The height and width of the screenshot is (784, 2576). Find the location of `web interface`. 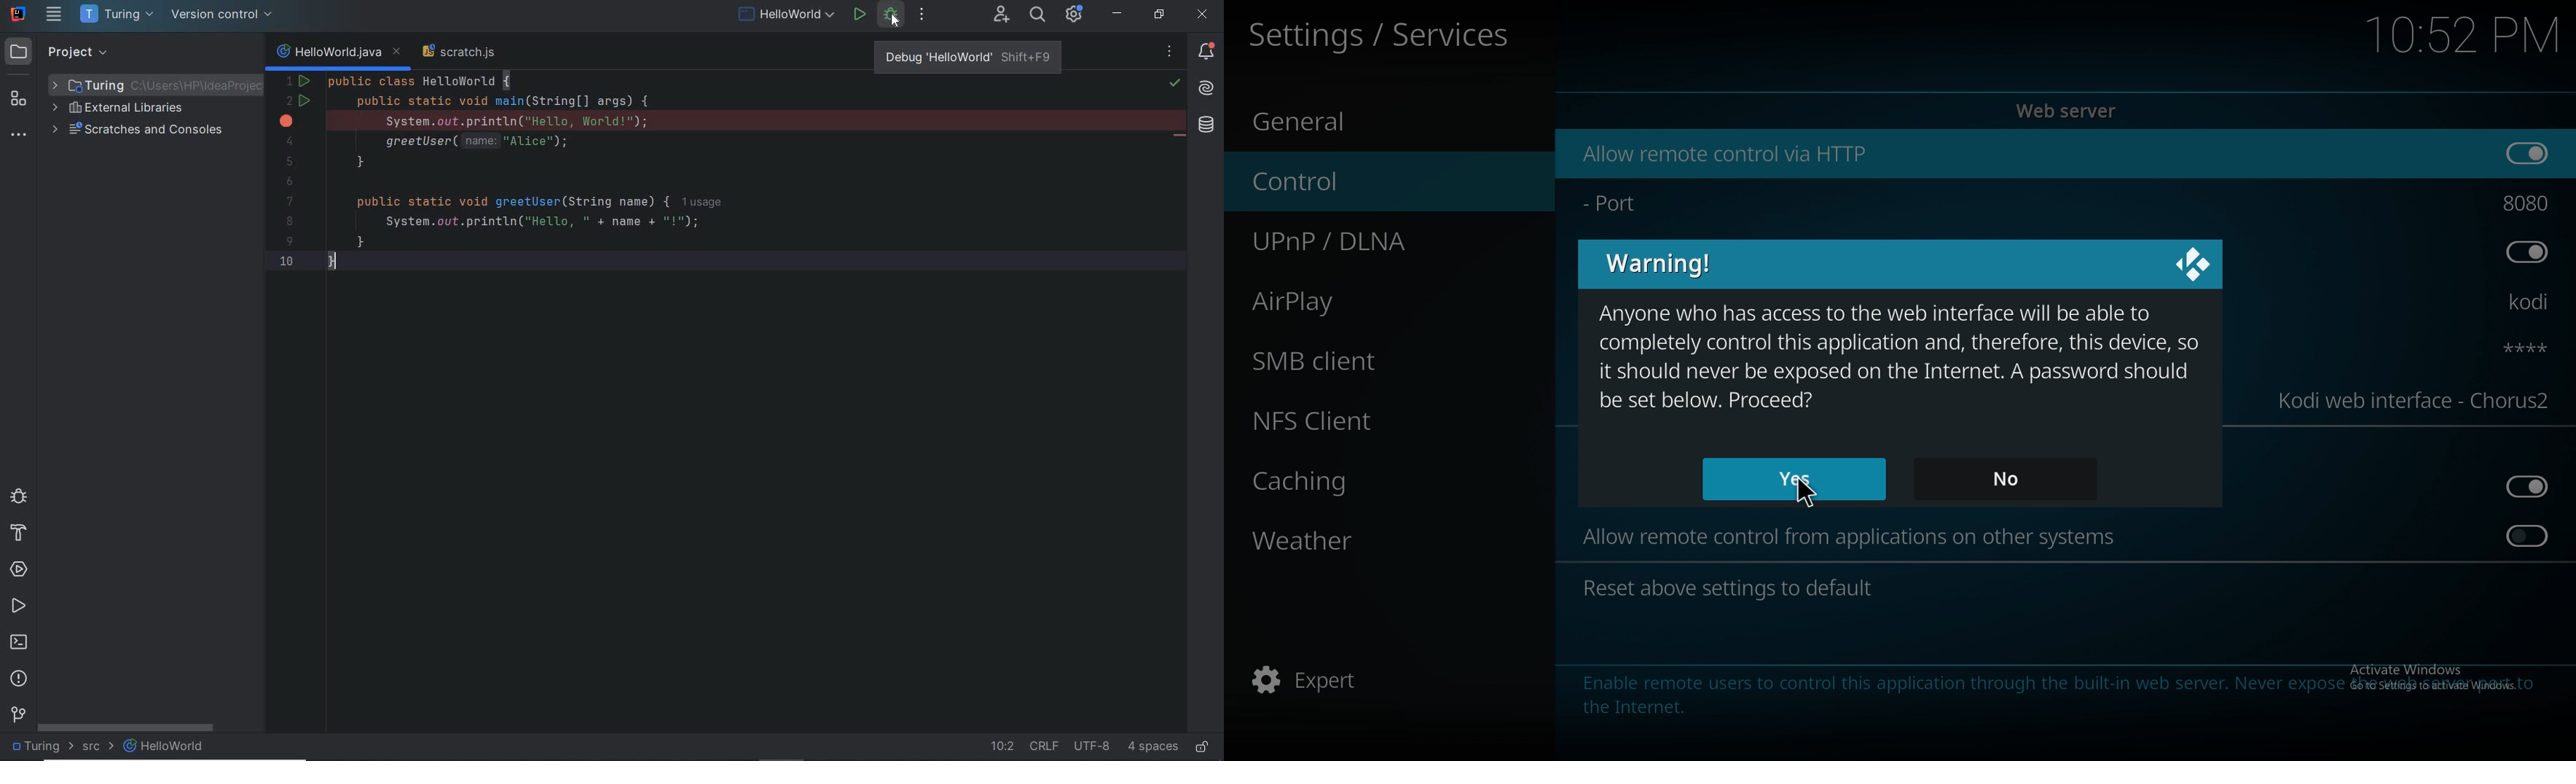

web interface is located at coordinates (2416, 401).